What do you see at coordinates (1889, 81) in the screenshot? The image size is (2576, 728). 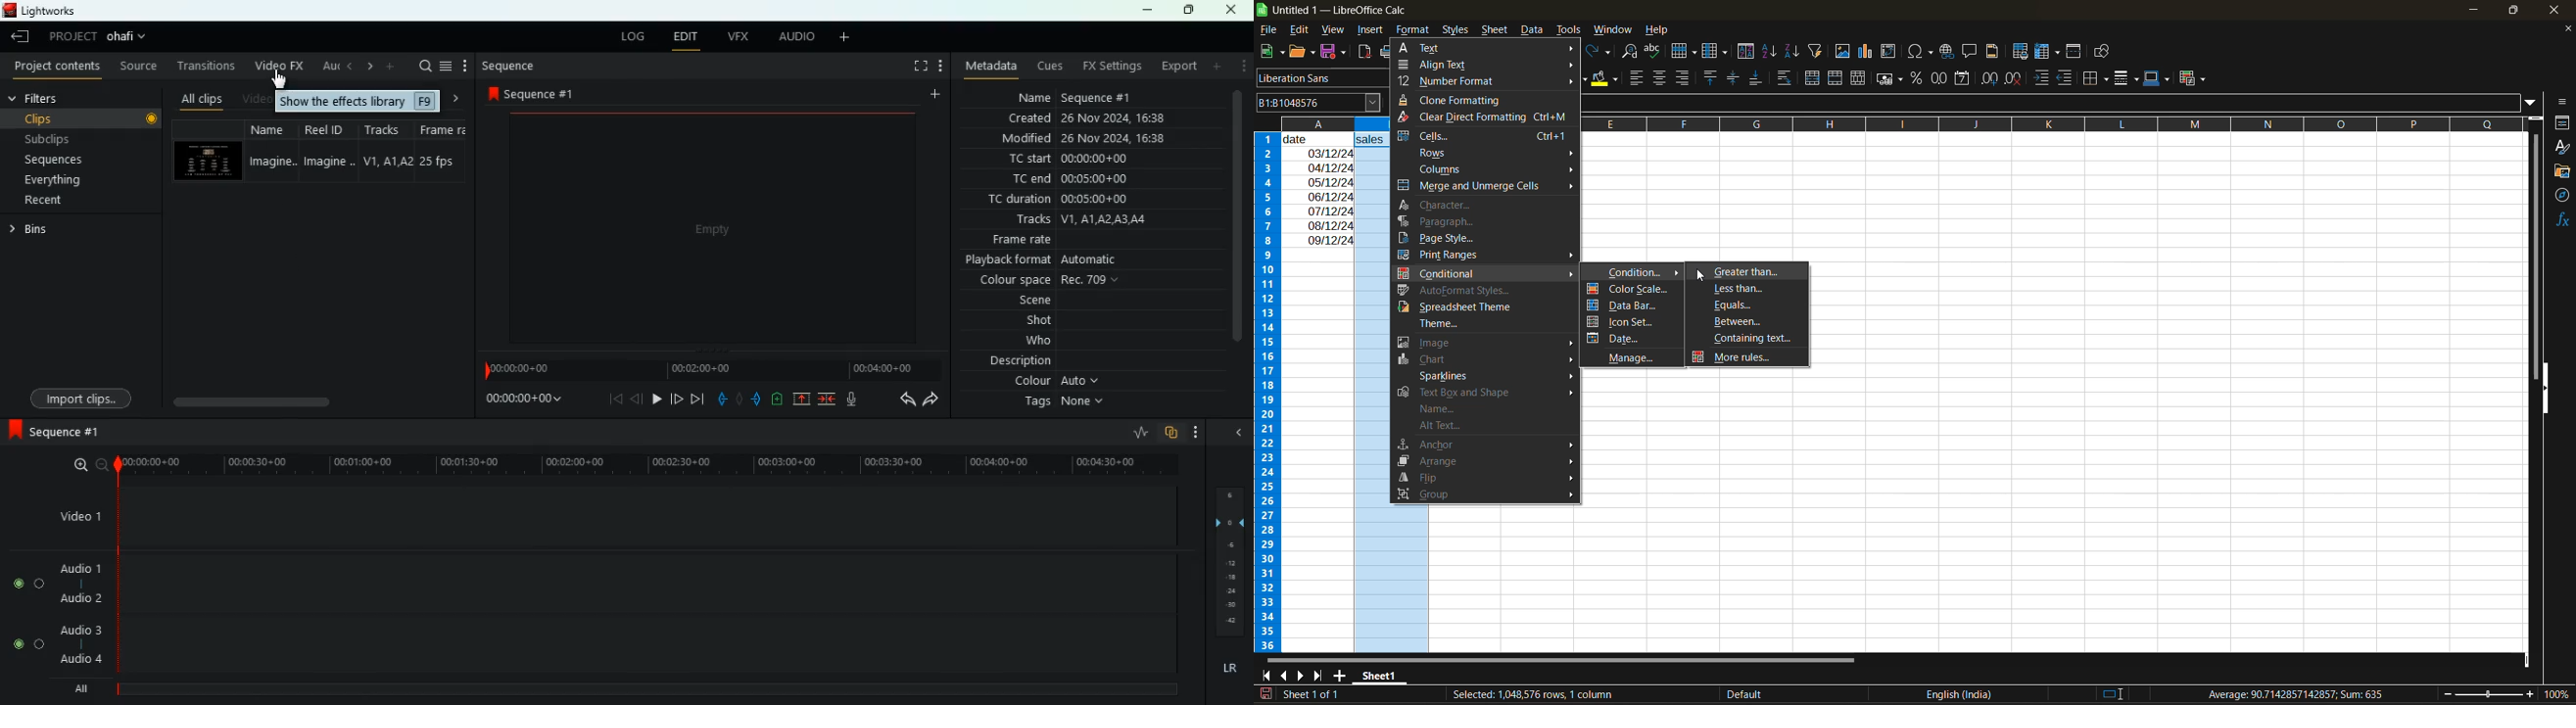 I see `format as currency` at bounding box center [1889, 81].